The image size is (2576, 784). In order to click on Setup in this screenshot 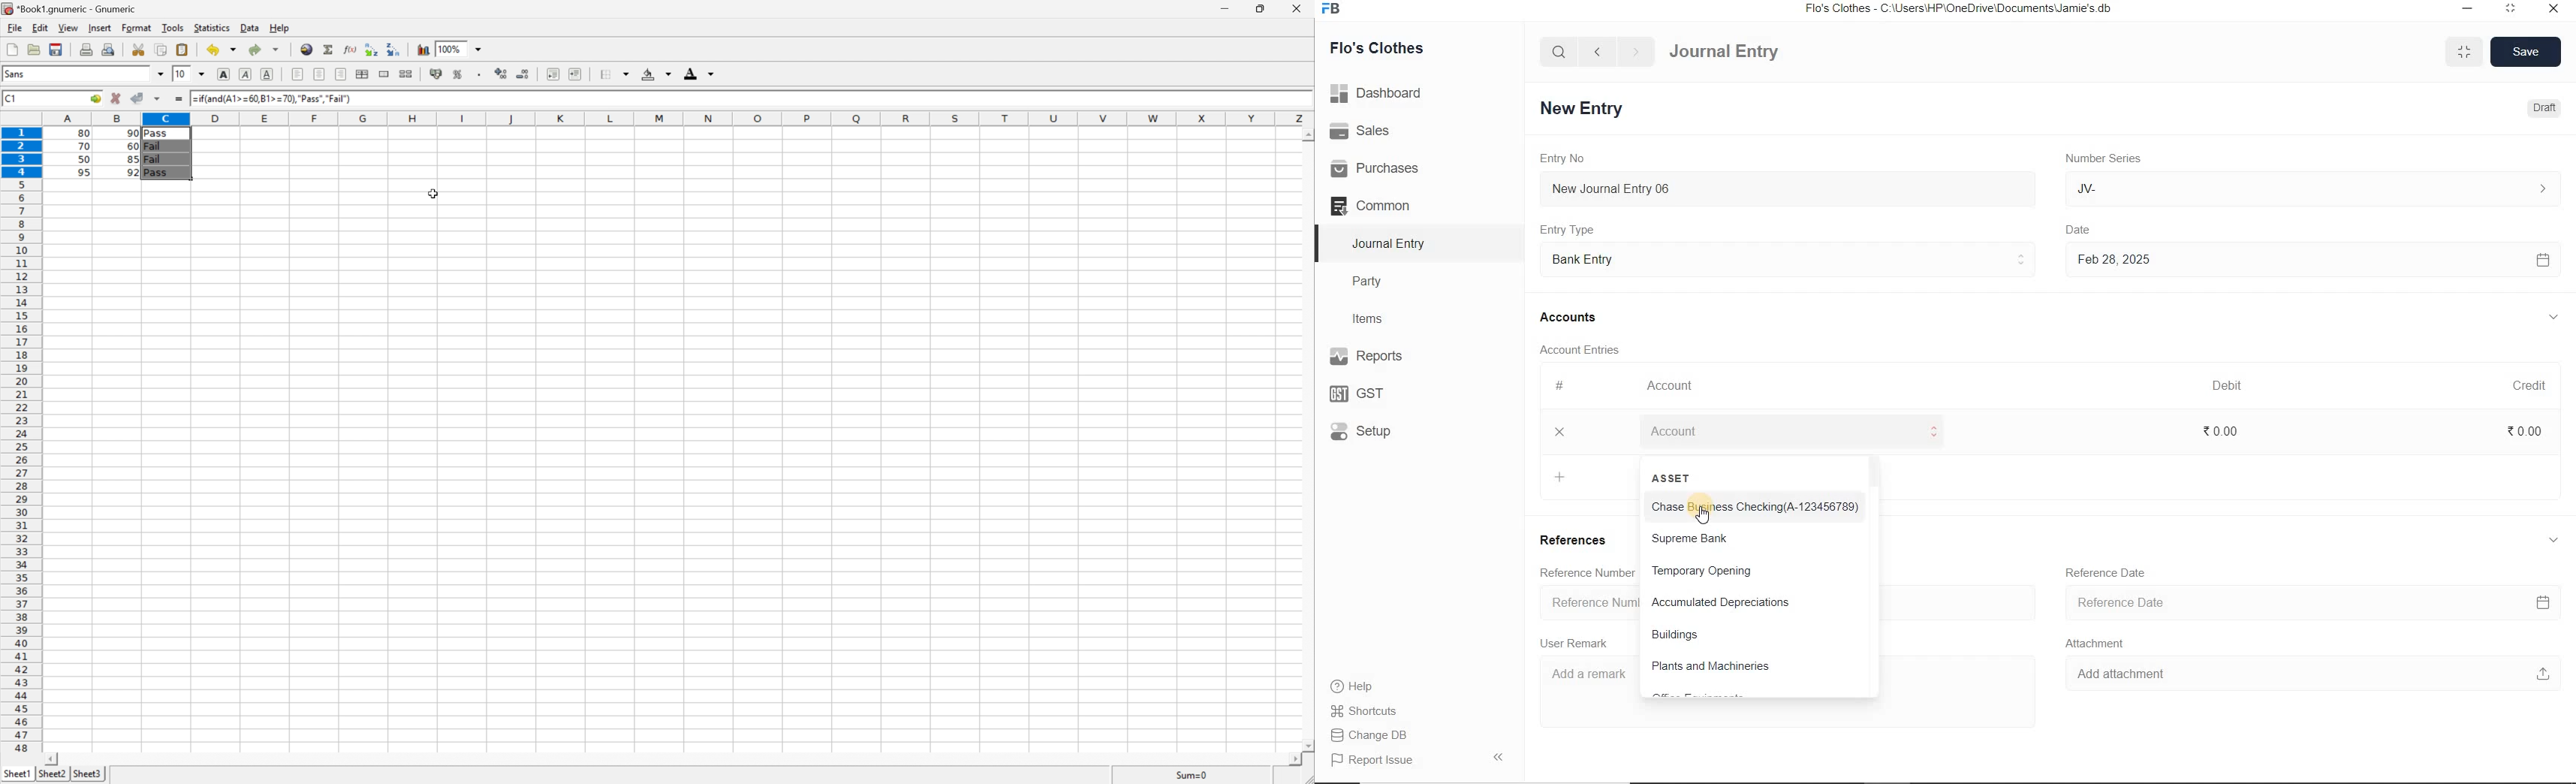, I will do `click(1375, 430)`.